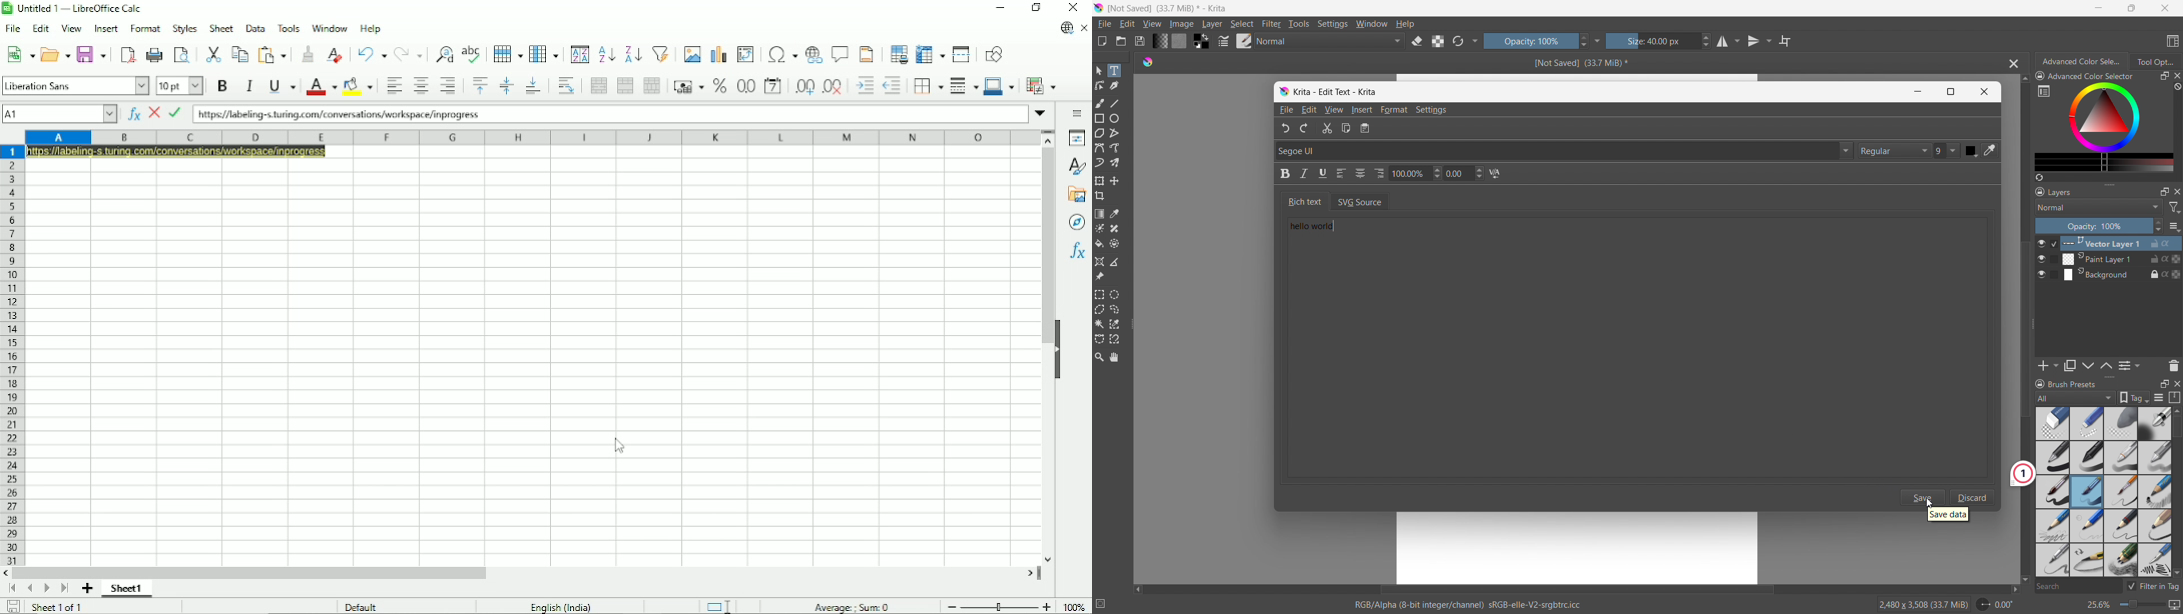 The image size is (2184, 616). I want to click on Cut, so click(213, 52).